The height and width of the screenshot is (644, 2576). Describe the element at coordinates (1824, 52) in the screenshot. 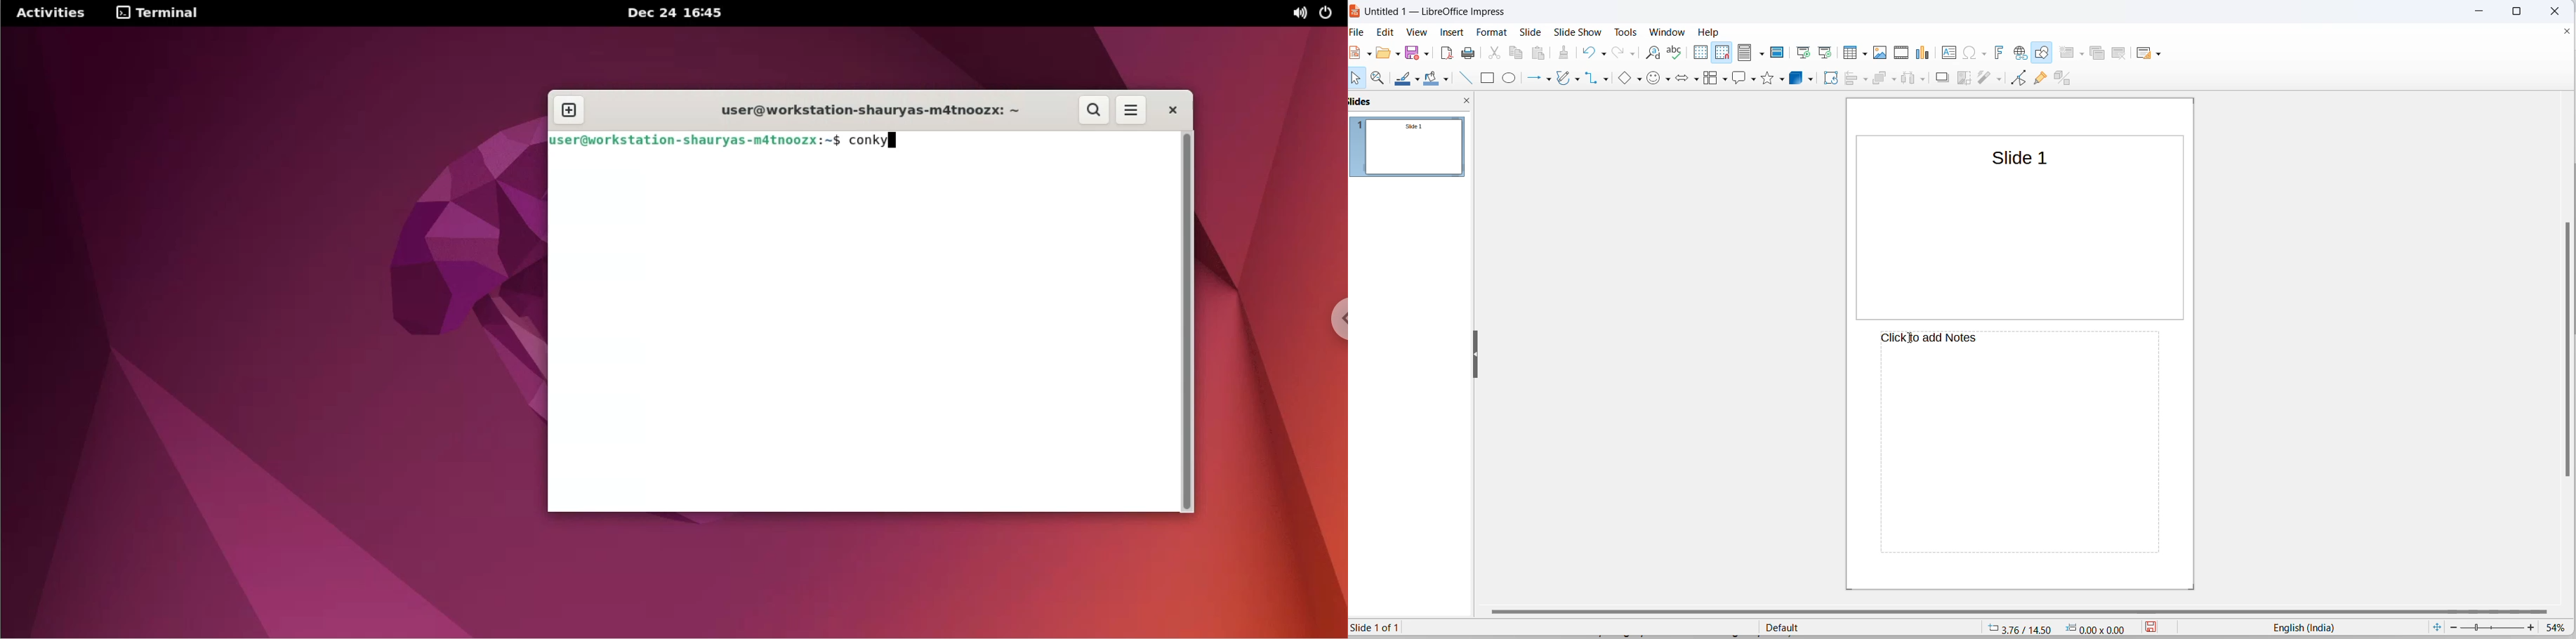

I see `start from current slide` at that location.